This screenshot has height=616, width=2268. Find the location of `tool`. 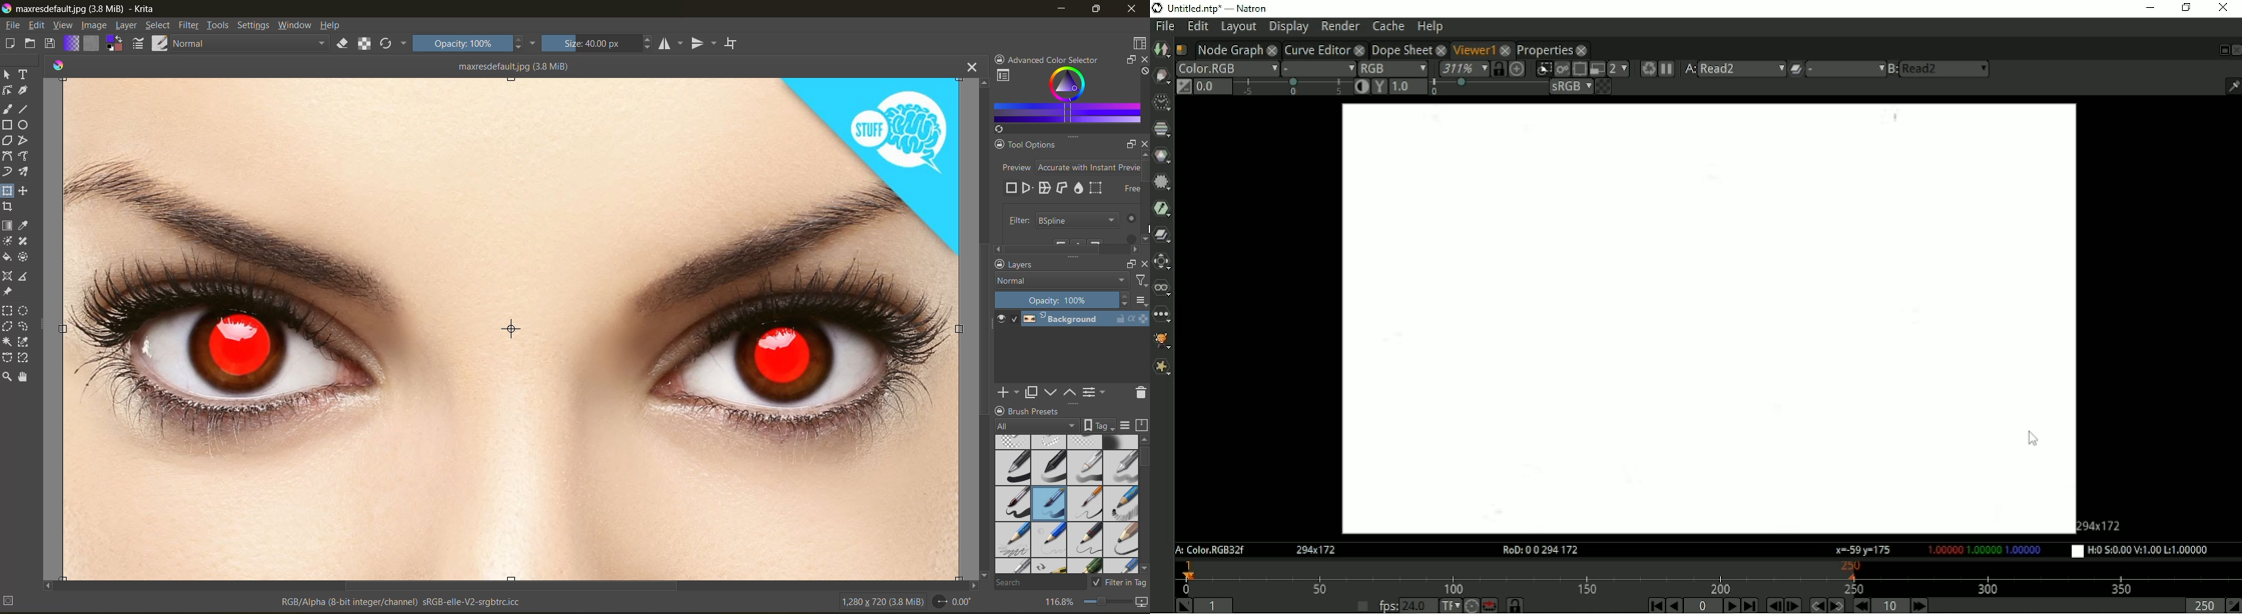

tool is located at coordinates (23, 256).